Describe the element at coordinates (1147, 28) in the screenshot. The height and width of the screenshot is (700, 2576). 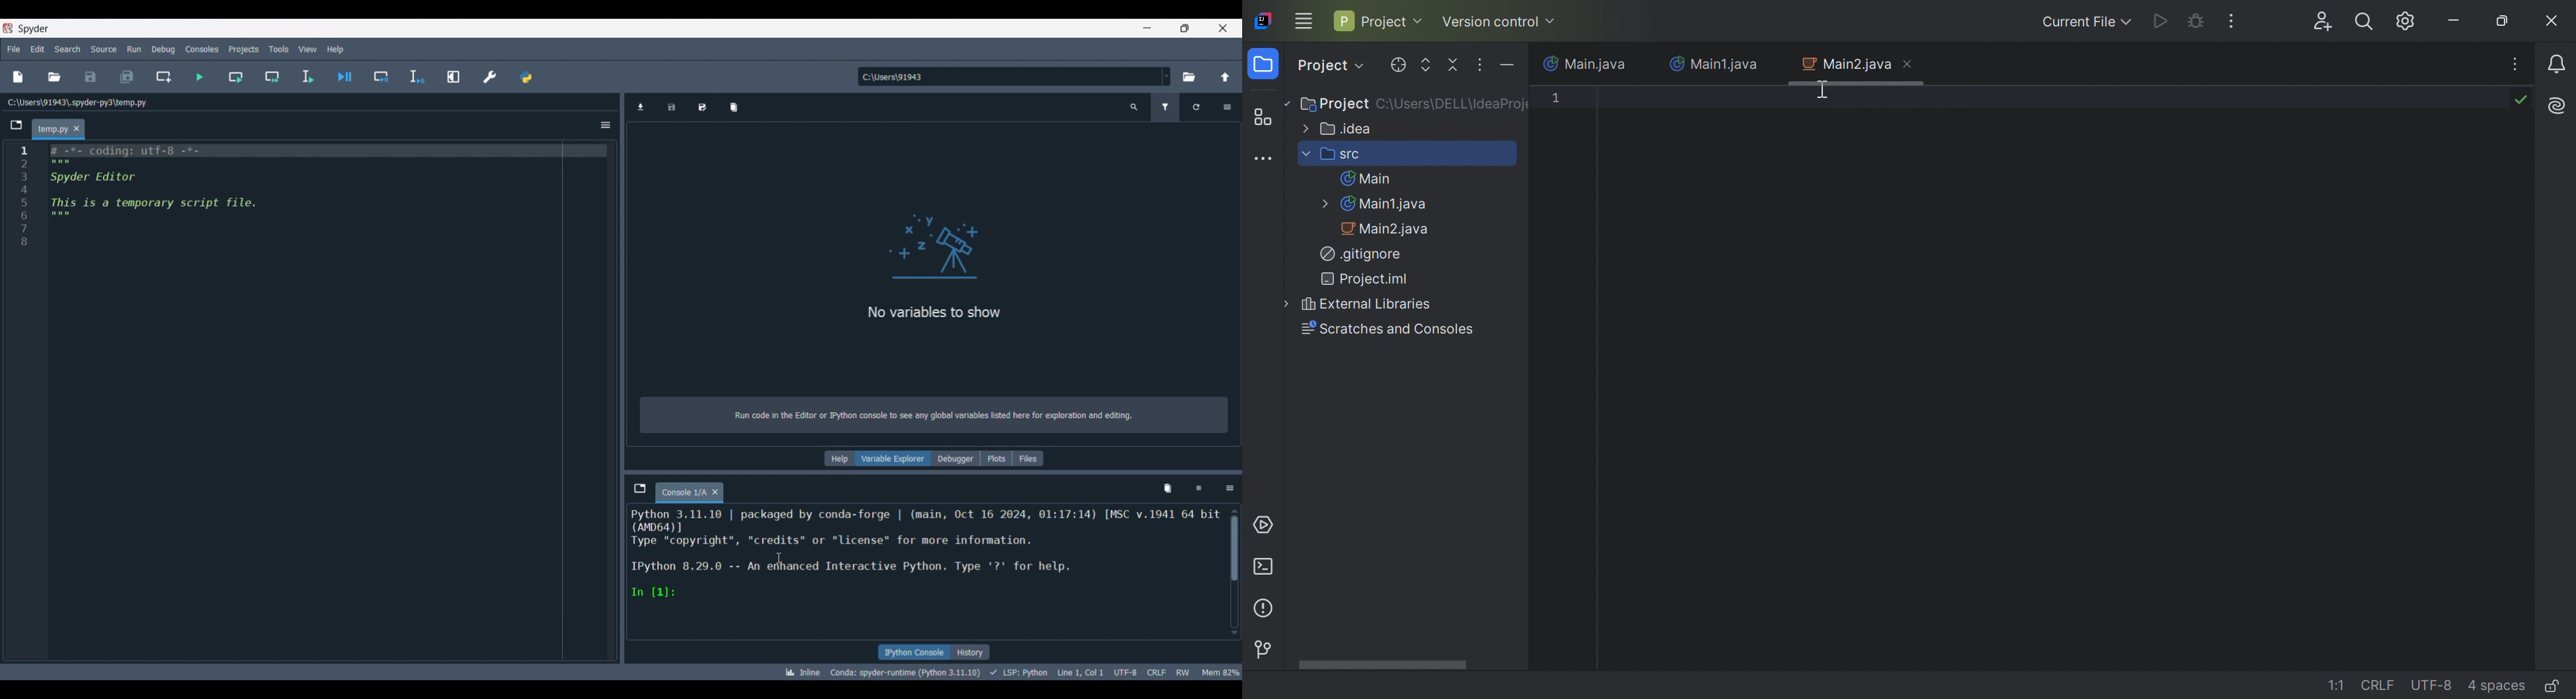
I see `Minimize` at that location.